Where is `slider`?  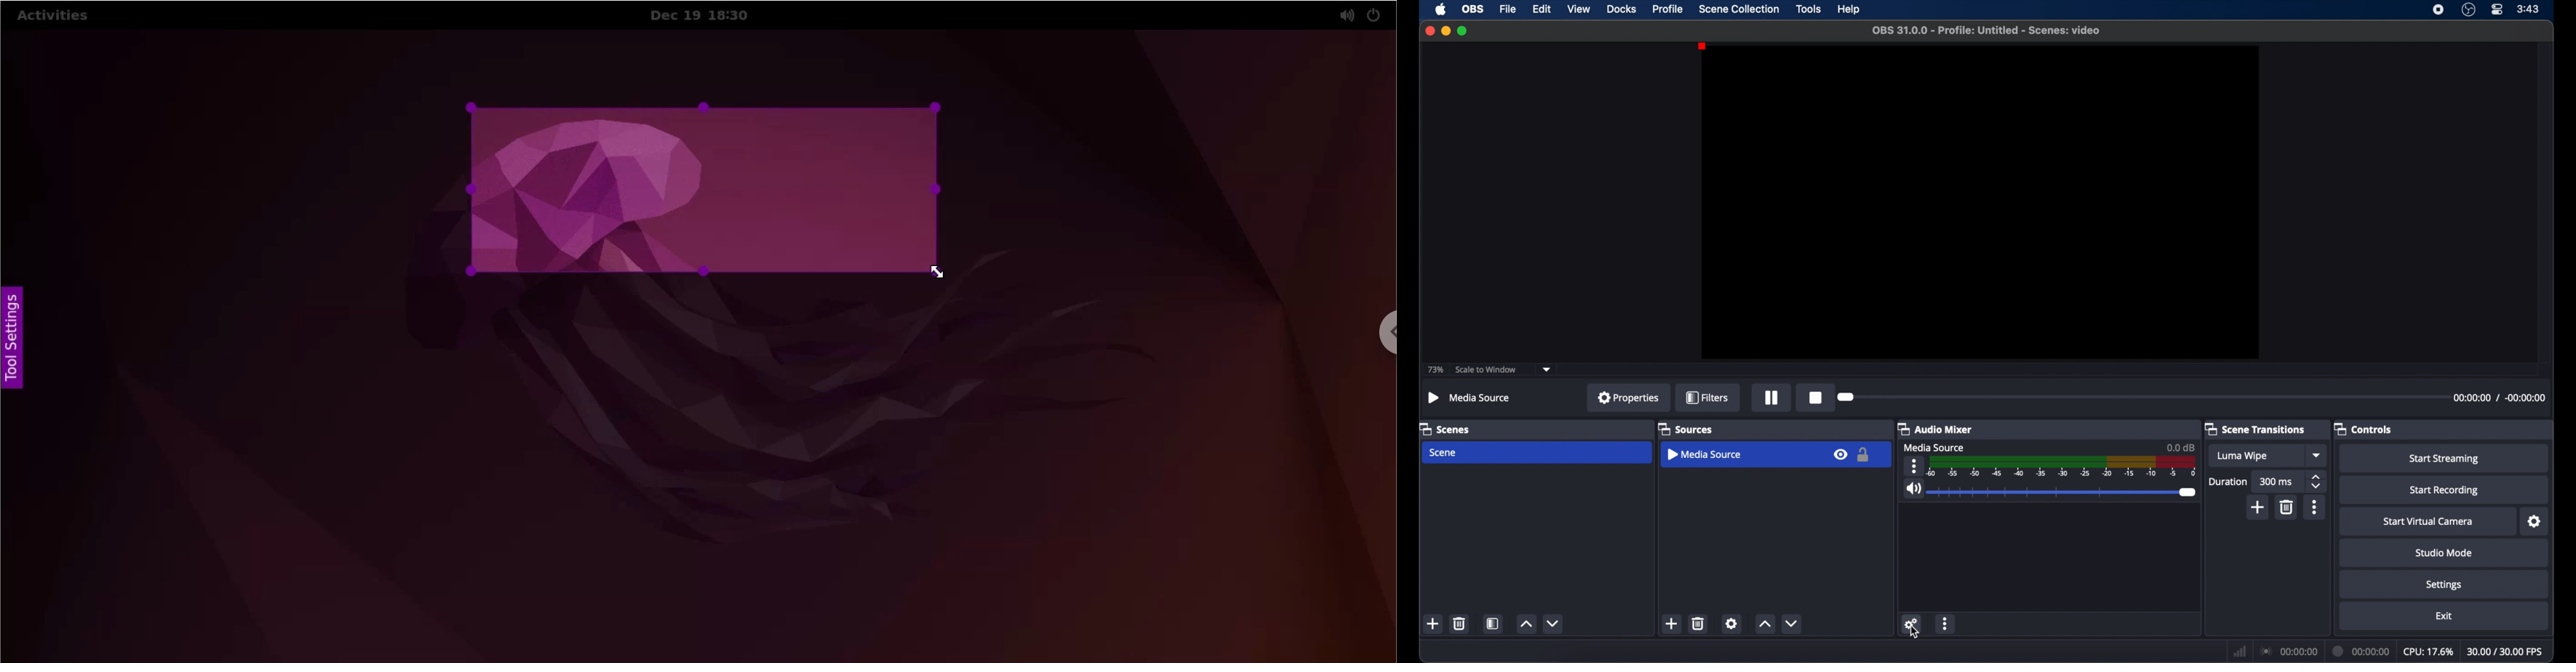
slider is located at coordinates (2065, 492).